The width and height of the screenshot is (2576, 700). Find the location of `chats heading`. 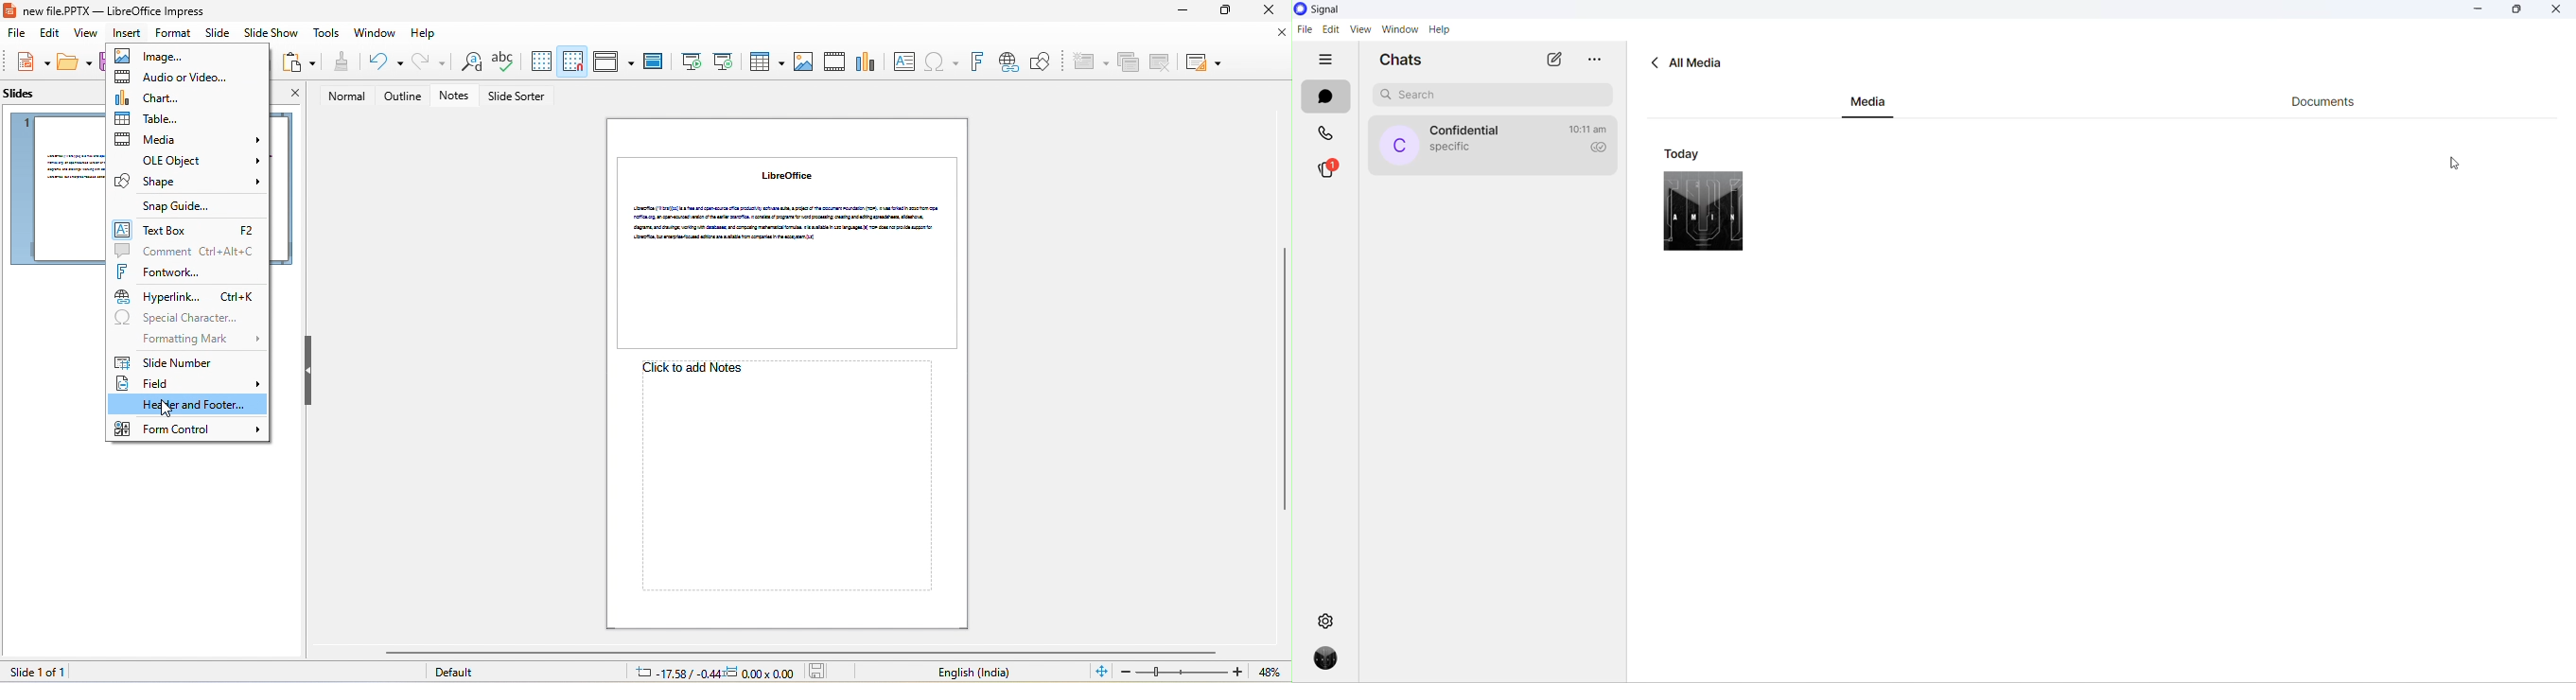

chats heading is located at coordinates (1403, 62).